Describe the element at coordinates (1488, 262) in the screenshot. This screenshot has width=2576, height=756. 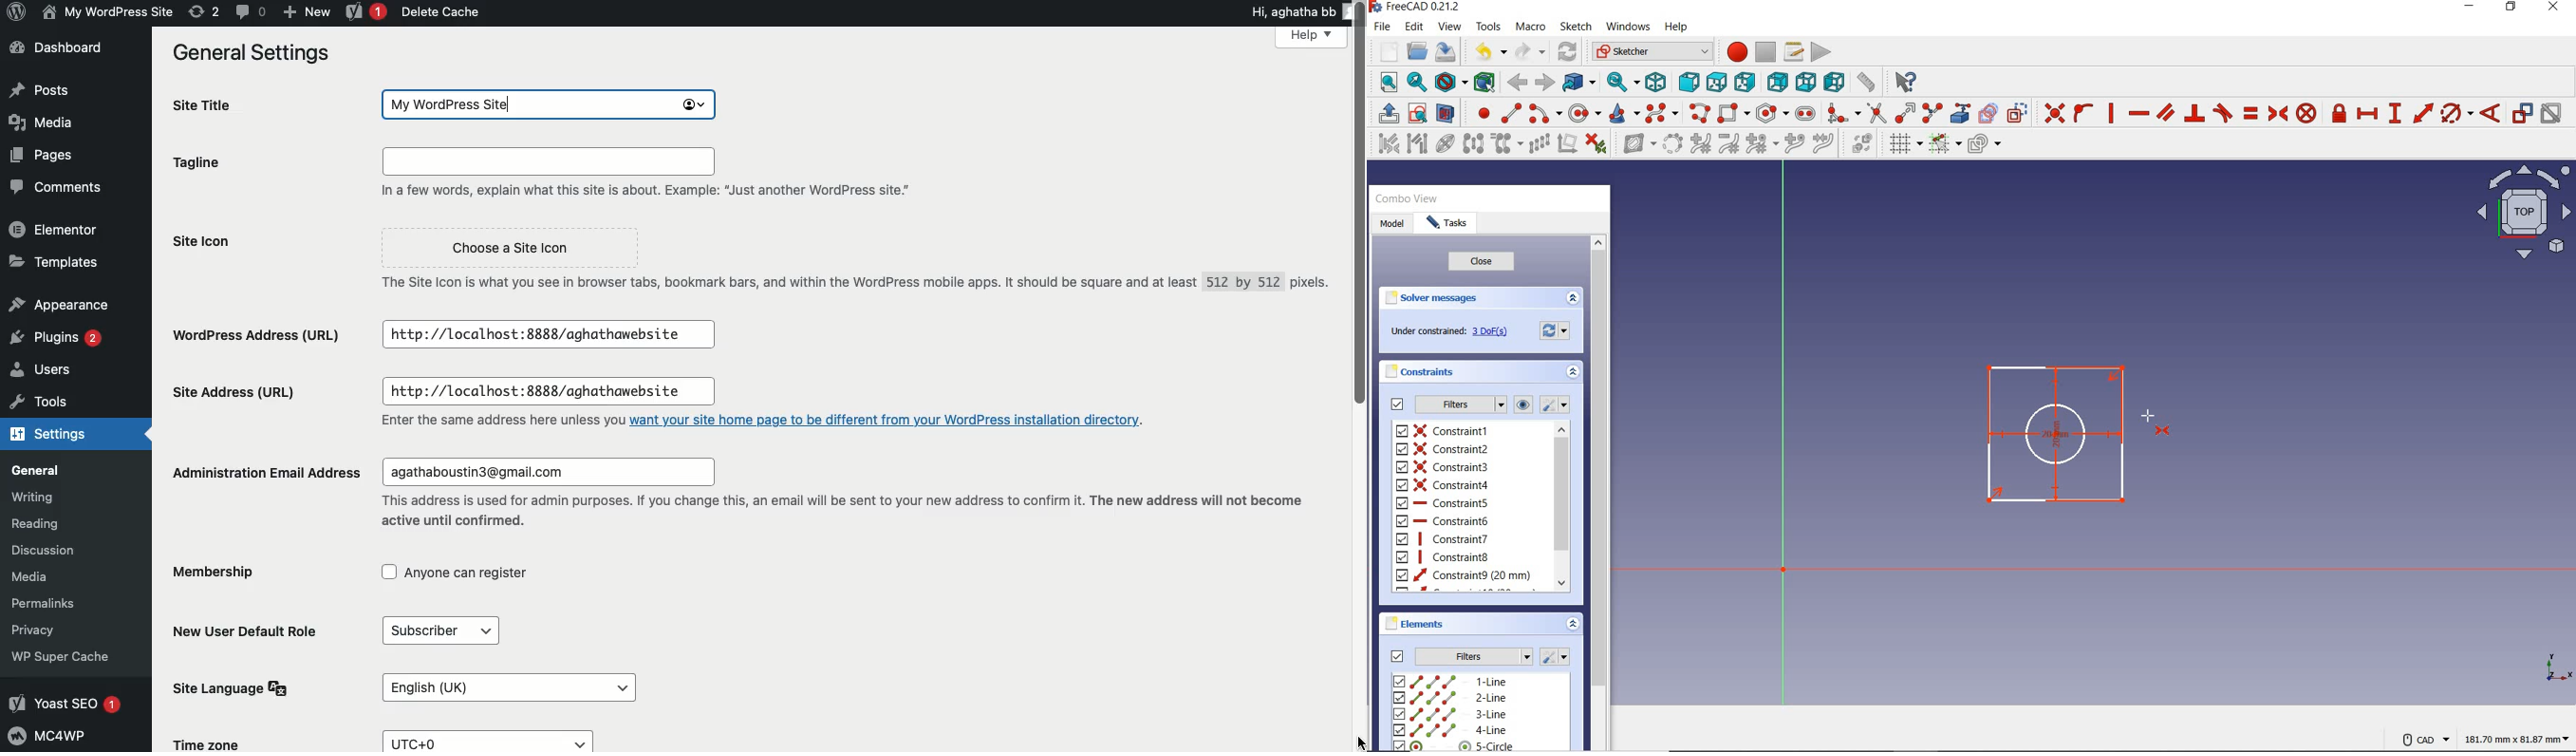
I see `close` at that location.